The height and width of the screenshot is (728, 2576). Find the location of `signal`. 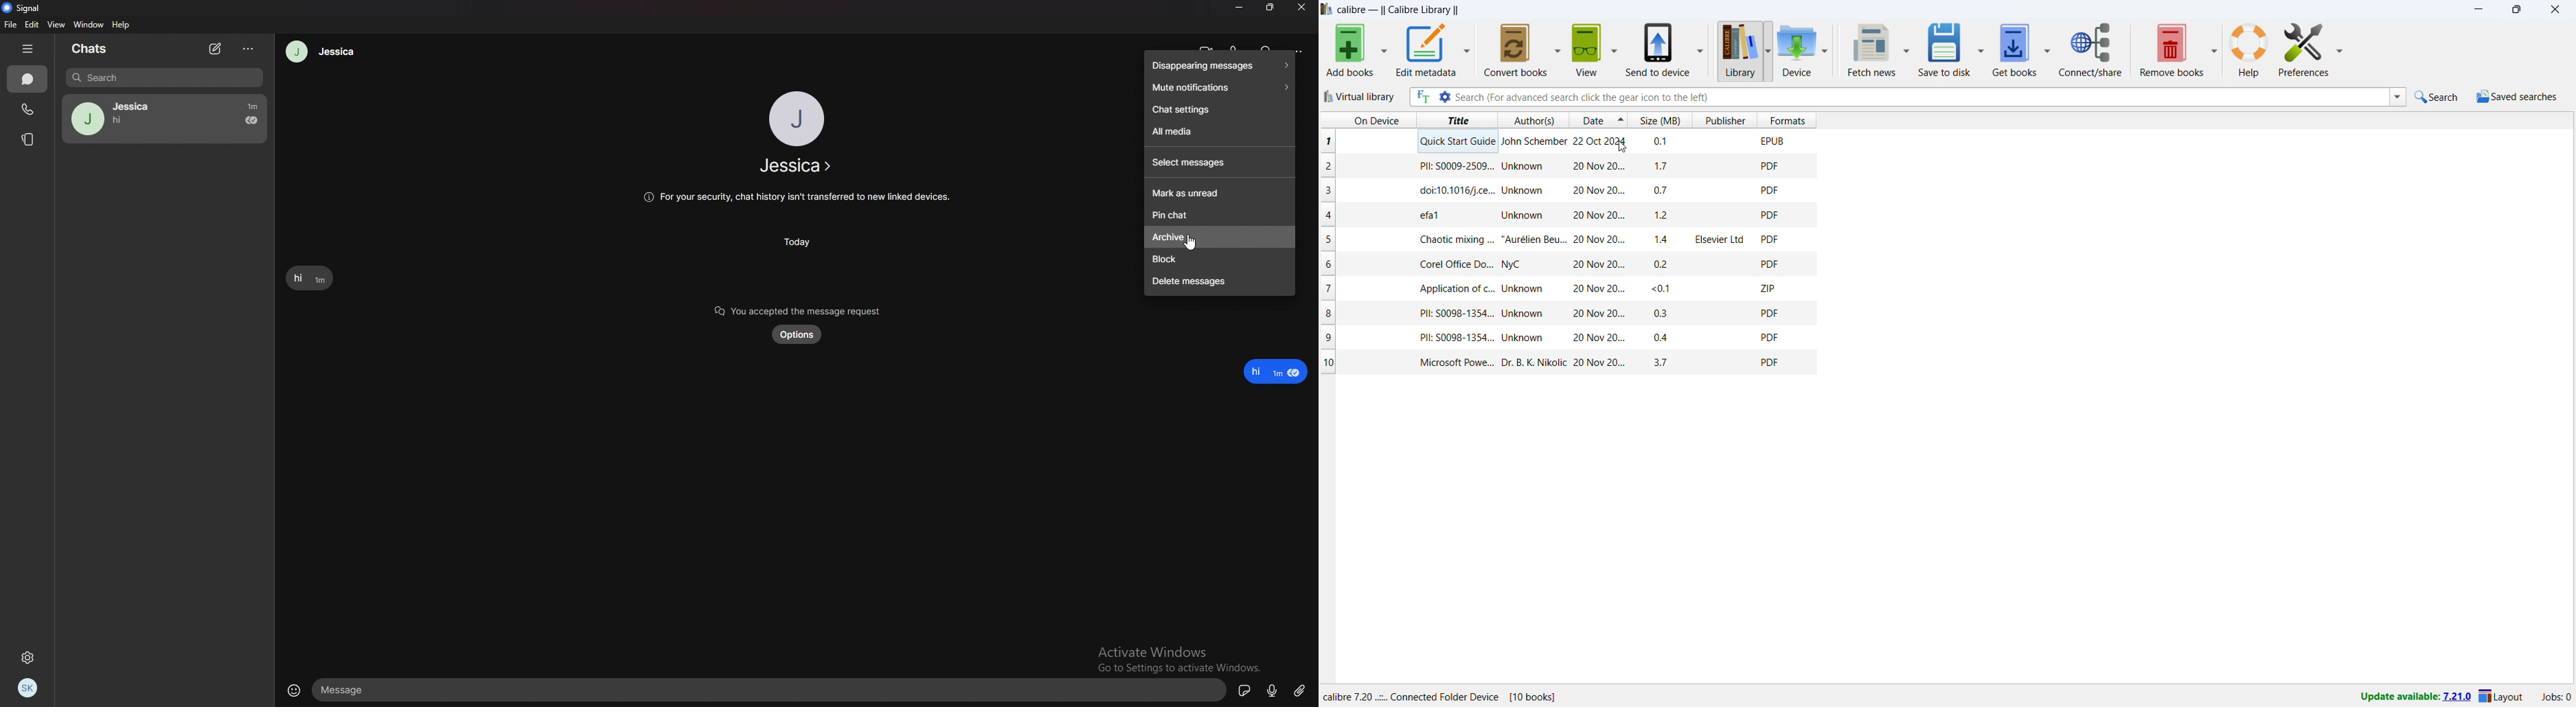

signal is located at coordinates (25, 9).